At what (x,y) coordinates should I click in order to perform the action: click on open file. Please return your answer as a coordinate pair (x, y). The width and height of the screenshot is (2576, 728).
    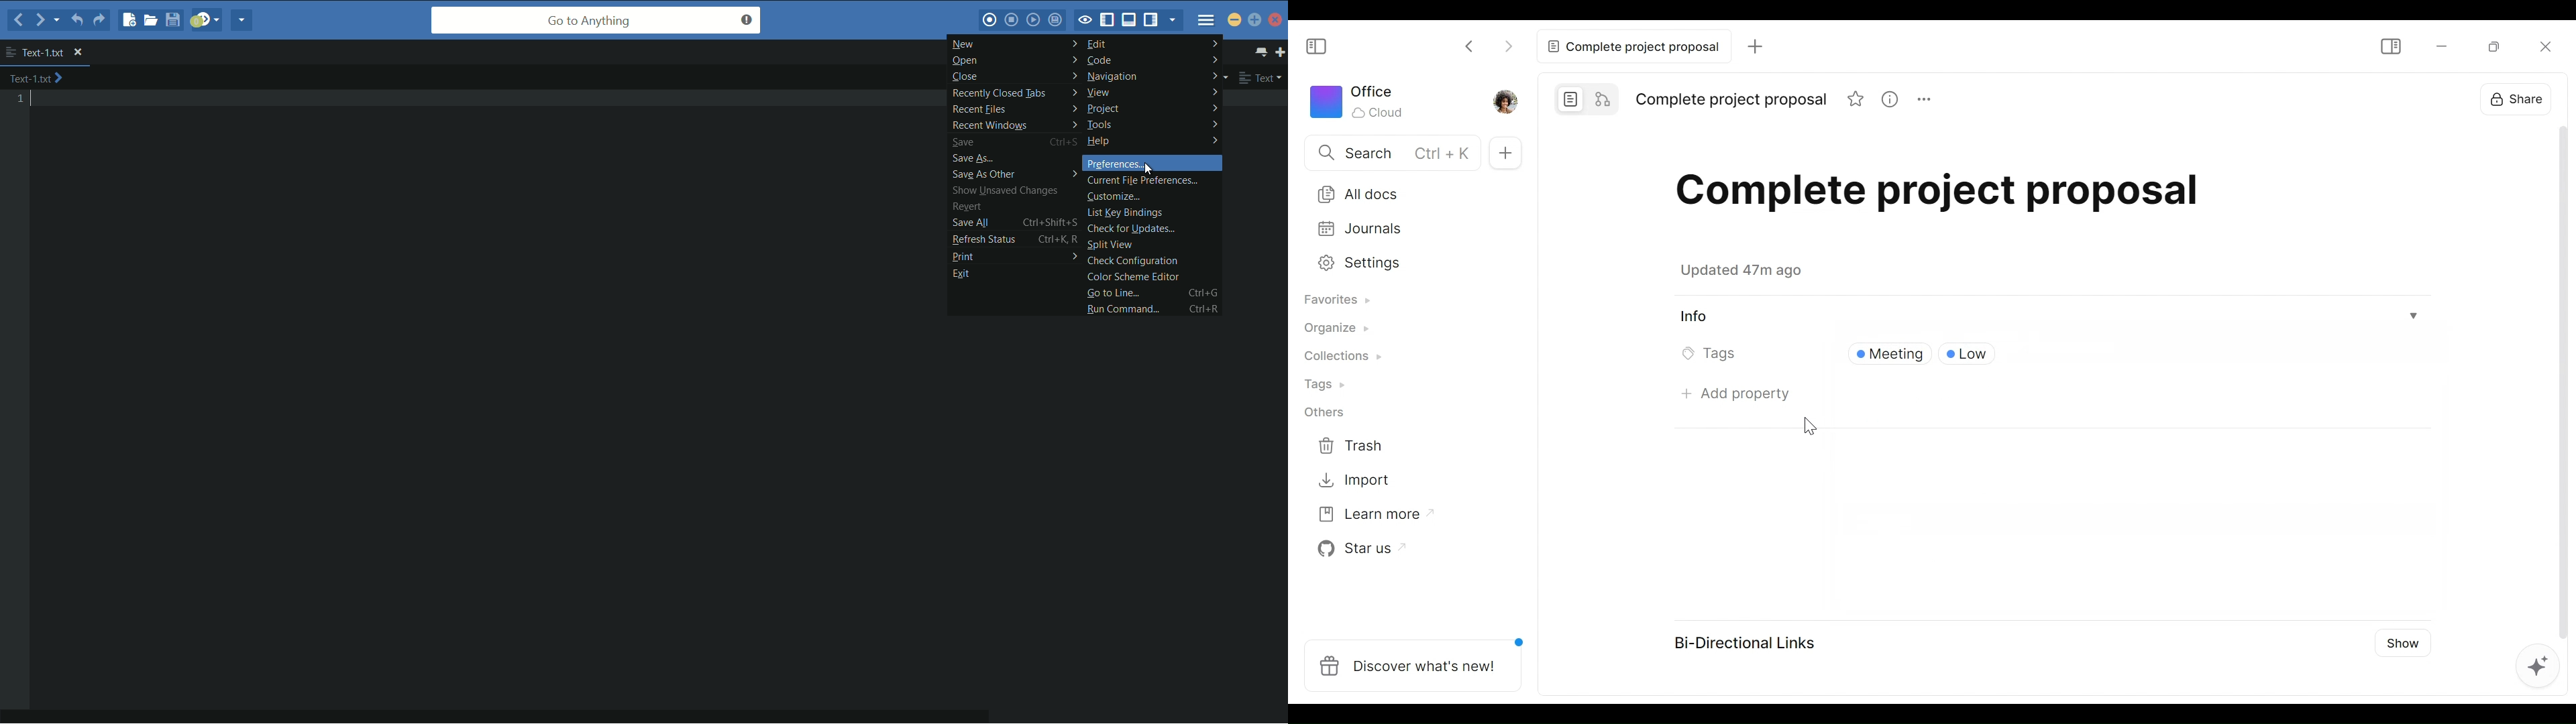
    Looking at the image, I should click on (152, 19).